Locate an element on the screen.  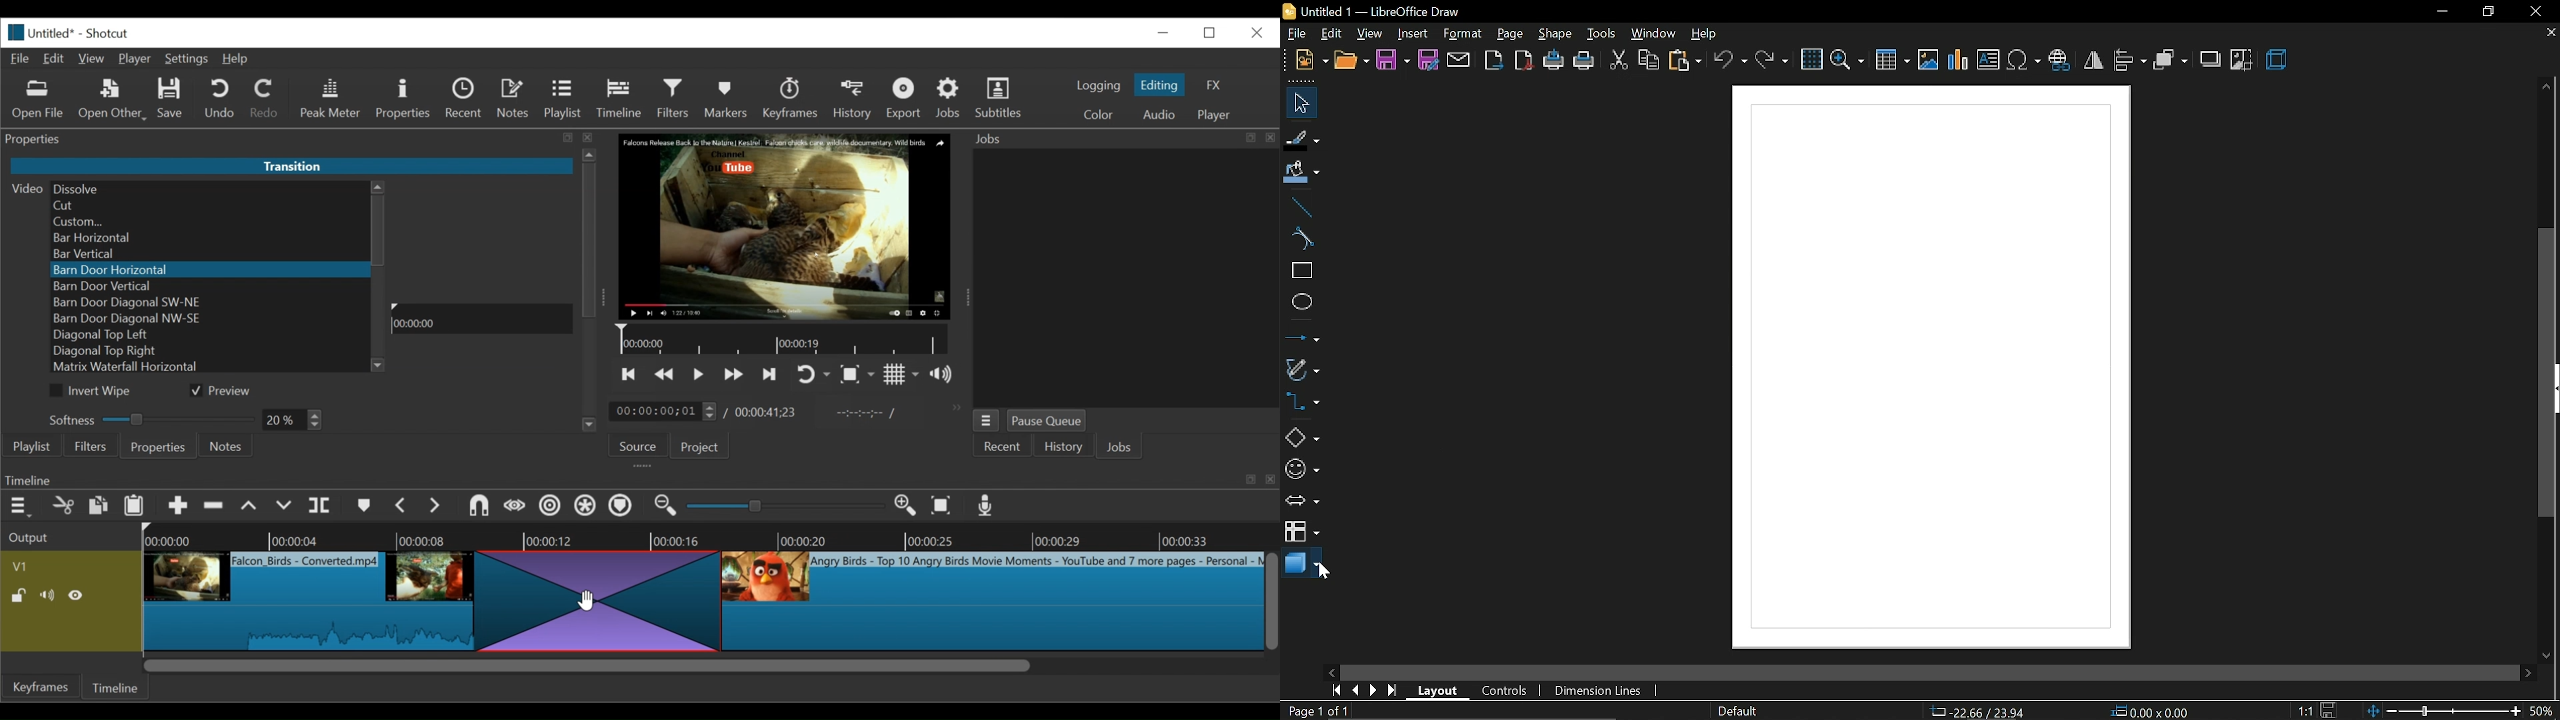
Redo is located at coordinates (267, 99).